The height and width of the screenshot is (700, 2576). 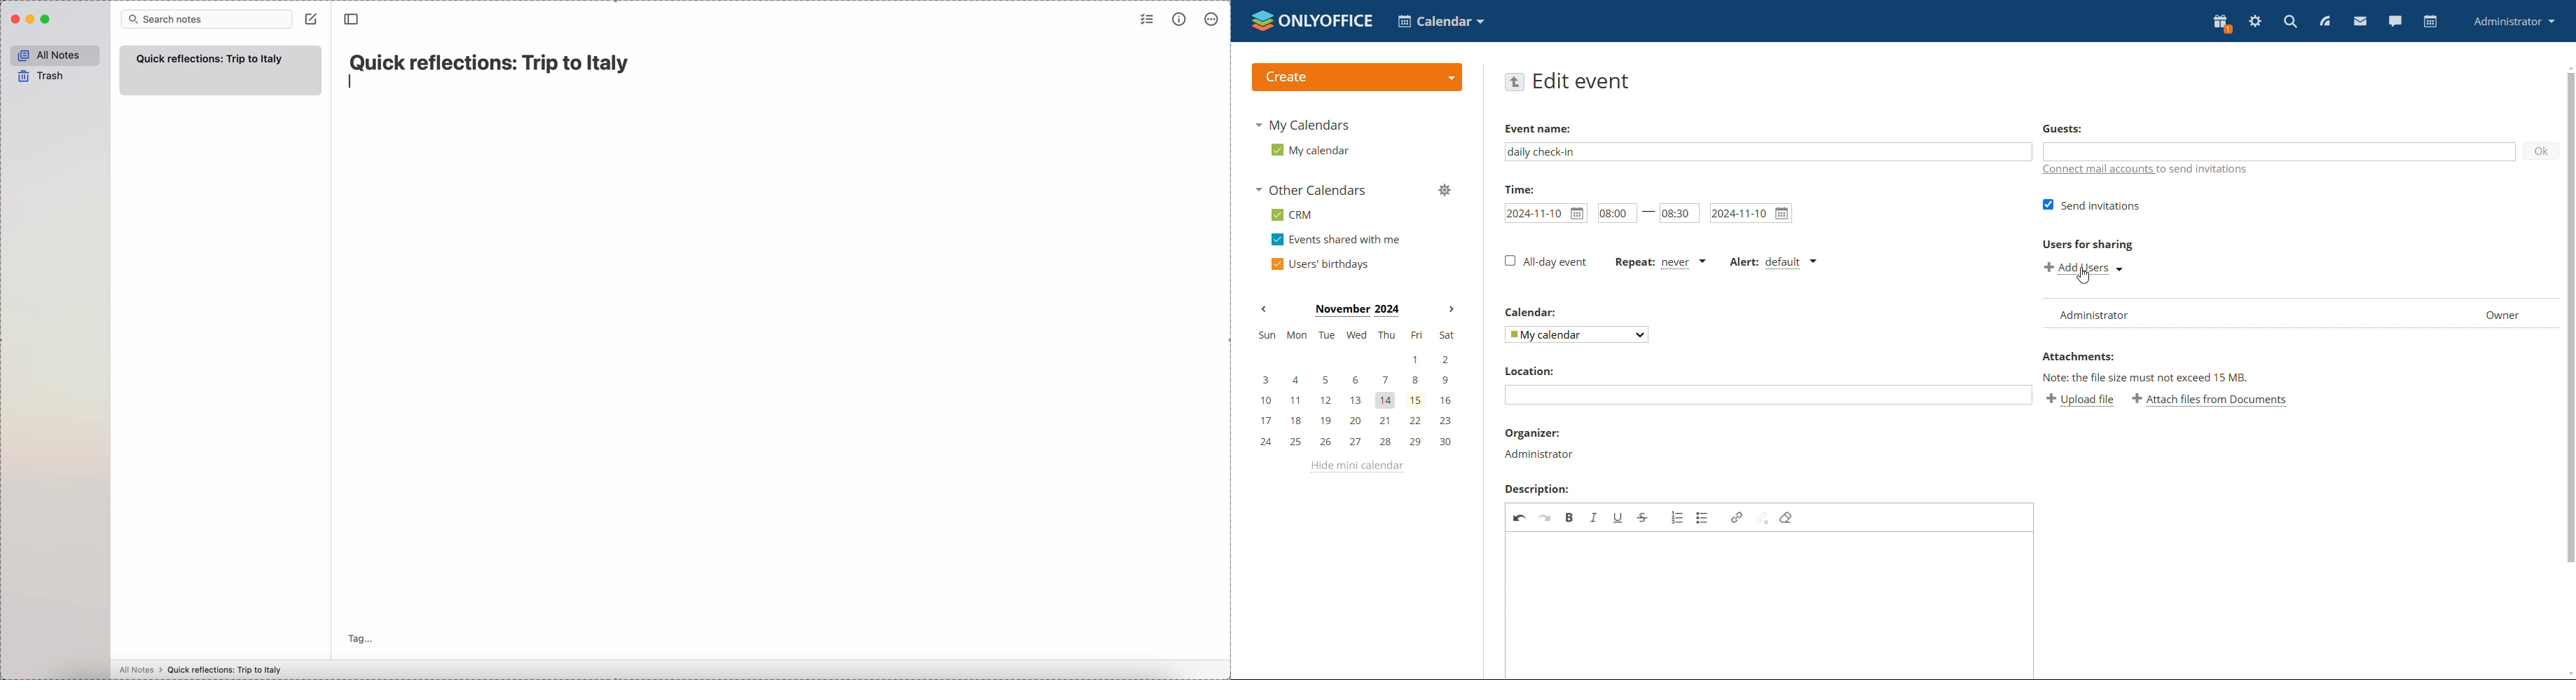 I want to click on insert/remove bulleted list, so click(x=1703, y=517).